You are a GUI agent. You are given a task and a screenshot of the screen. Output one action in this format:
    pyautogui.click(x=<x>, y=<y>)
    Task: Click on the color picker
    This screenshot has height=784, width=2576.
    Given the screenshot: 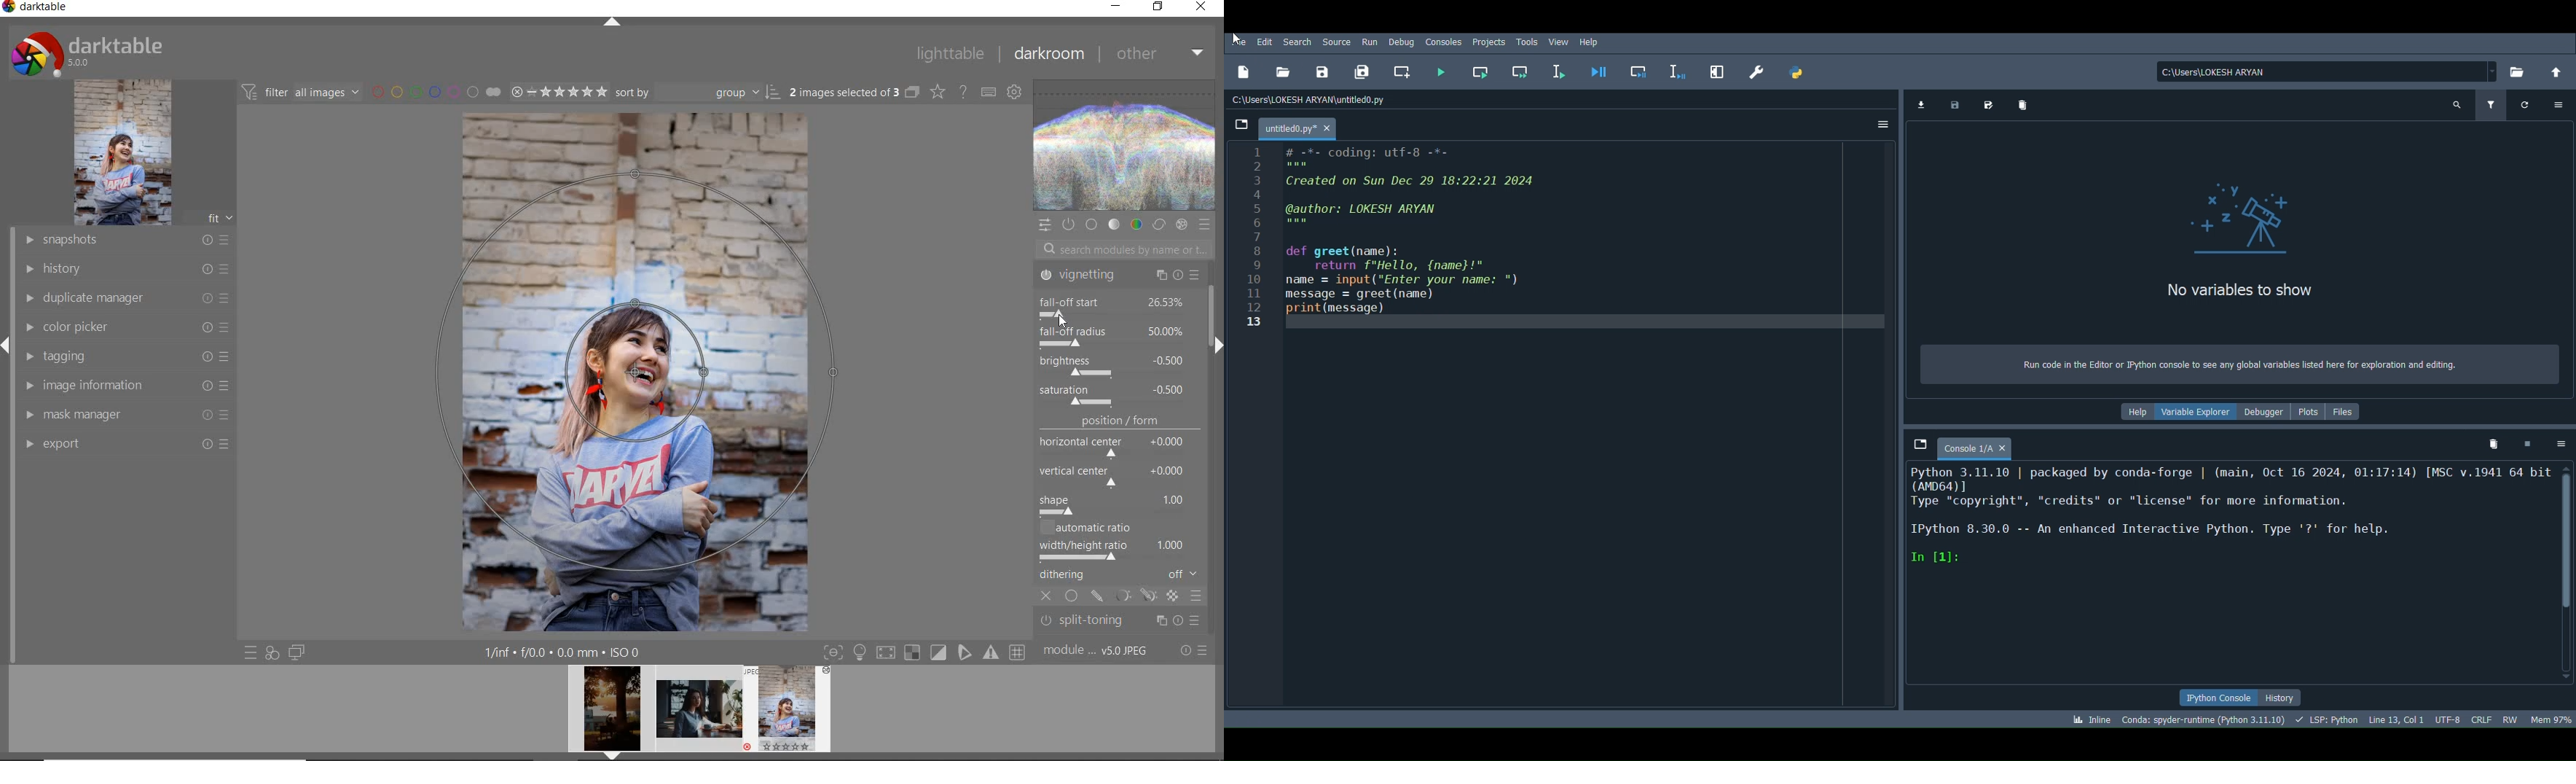 What is the action you would take?
    pyautogui.click(x=125, y=327)
    